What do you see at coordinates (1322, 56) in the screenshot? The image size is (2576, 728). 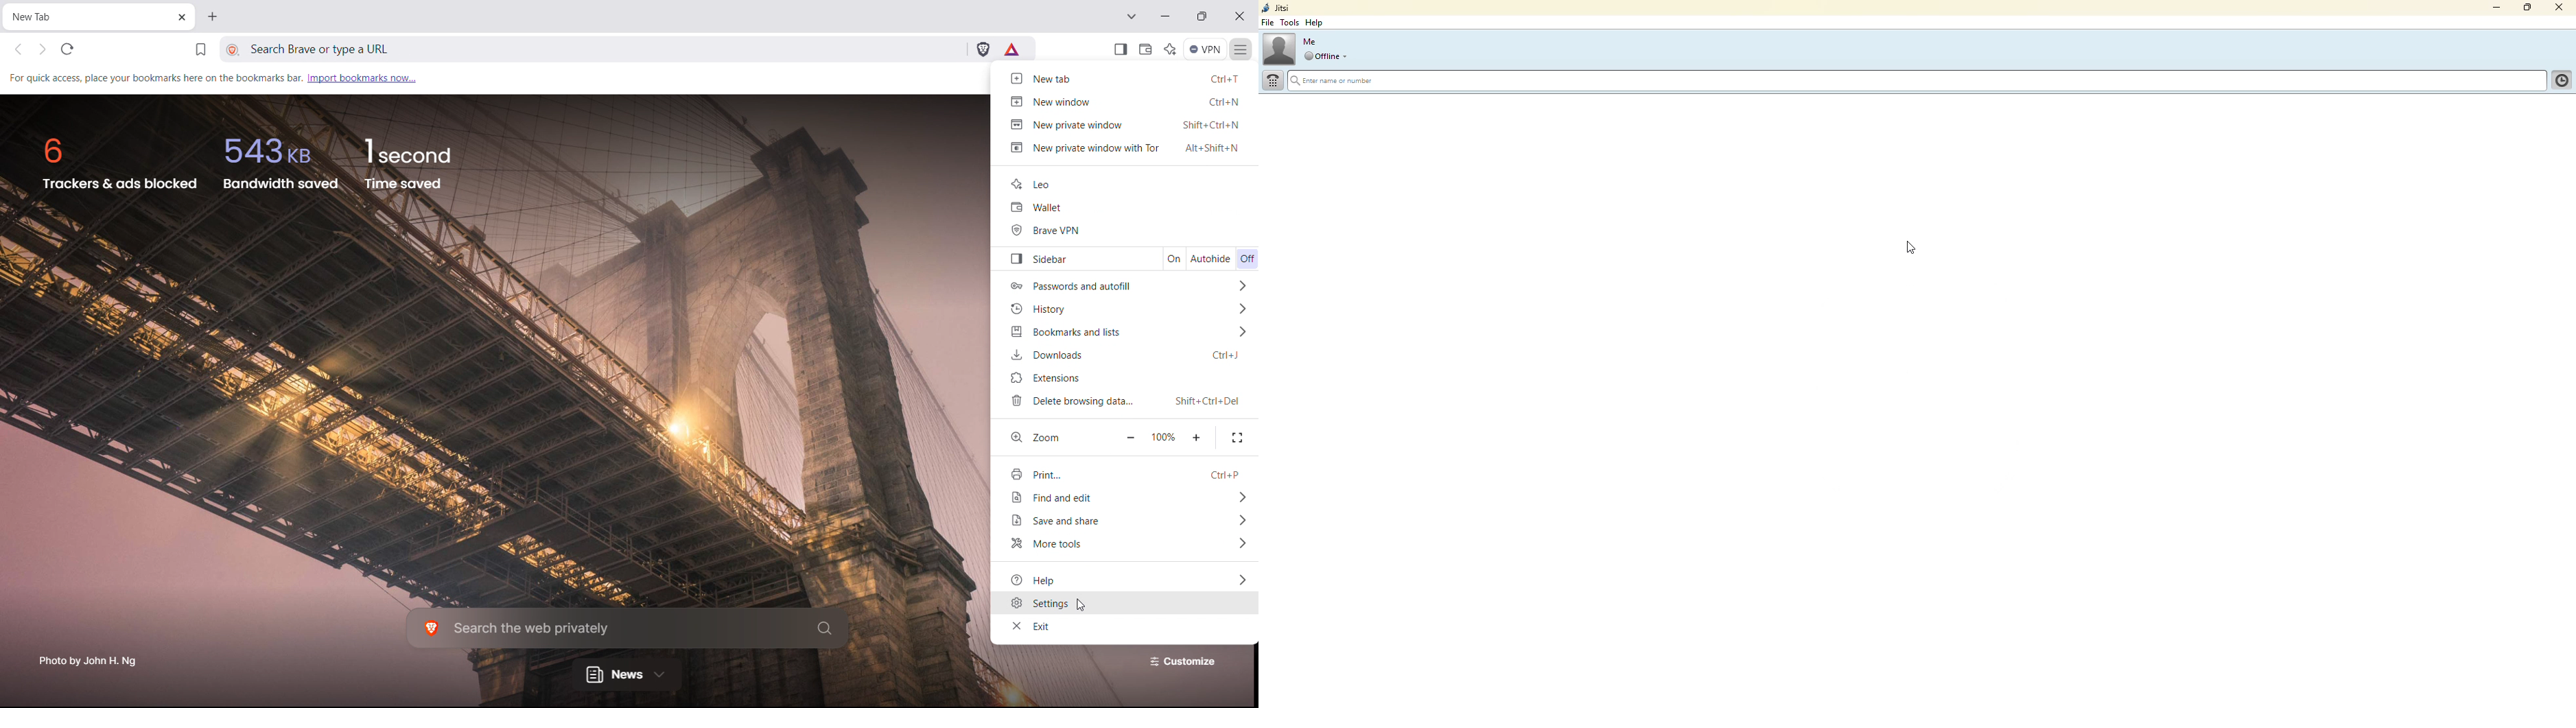 I see `offline` at bounding box center [1322, 56].